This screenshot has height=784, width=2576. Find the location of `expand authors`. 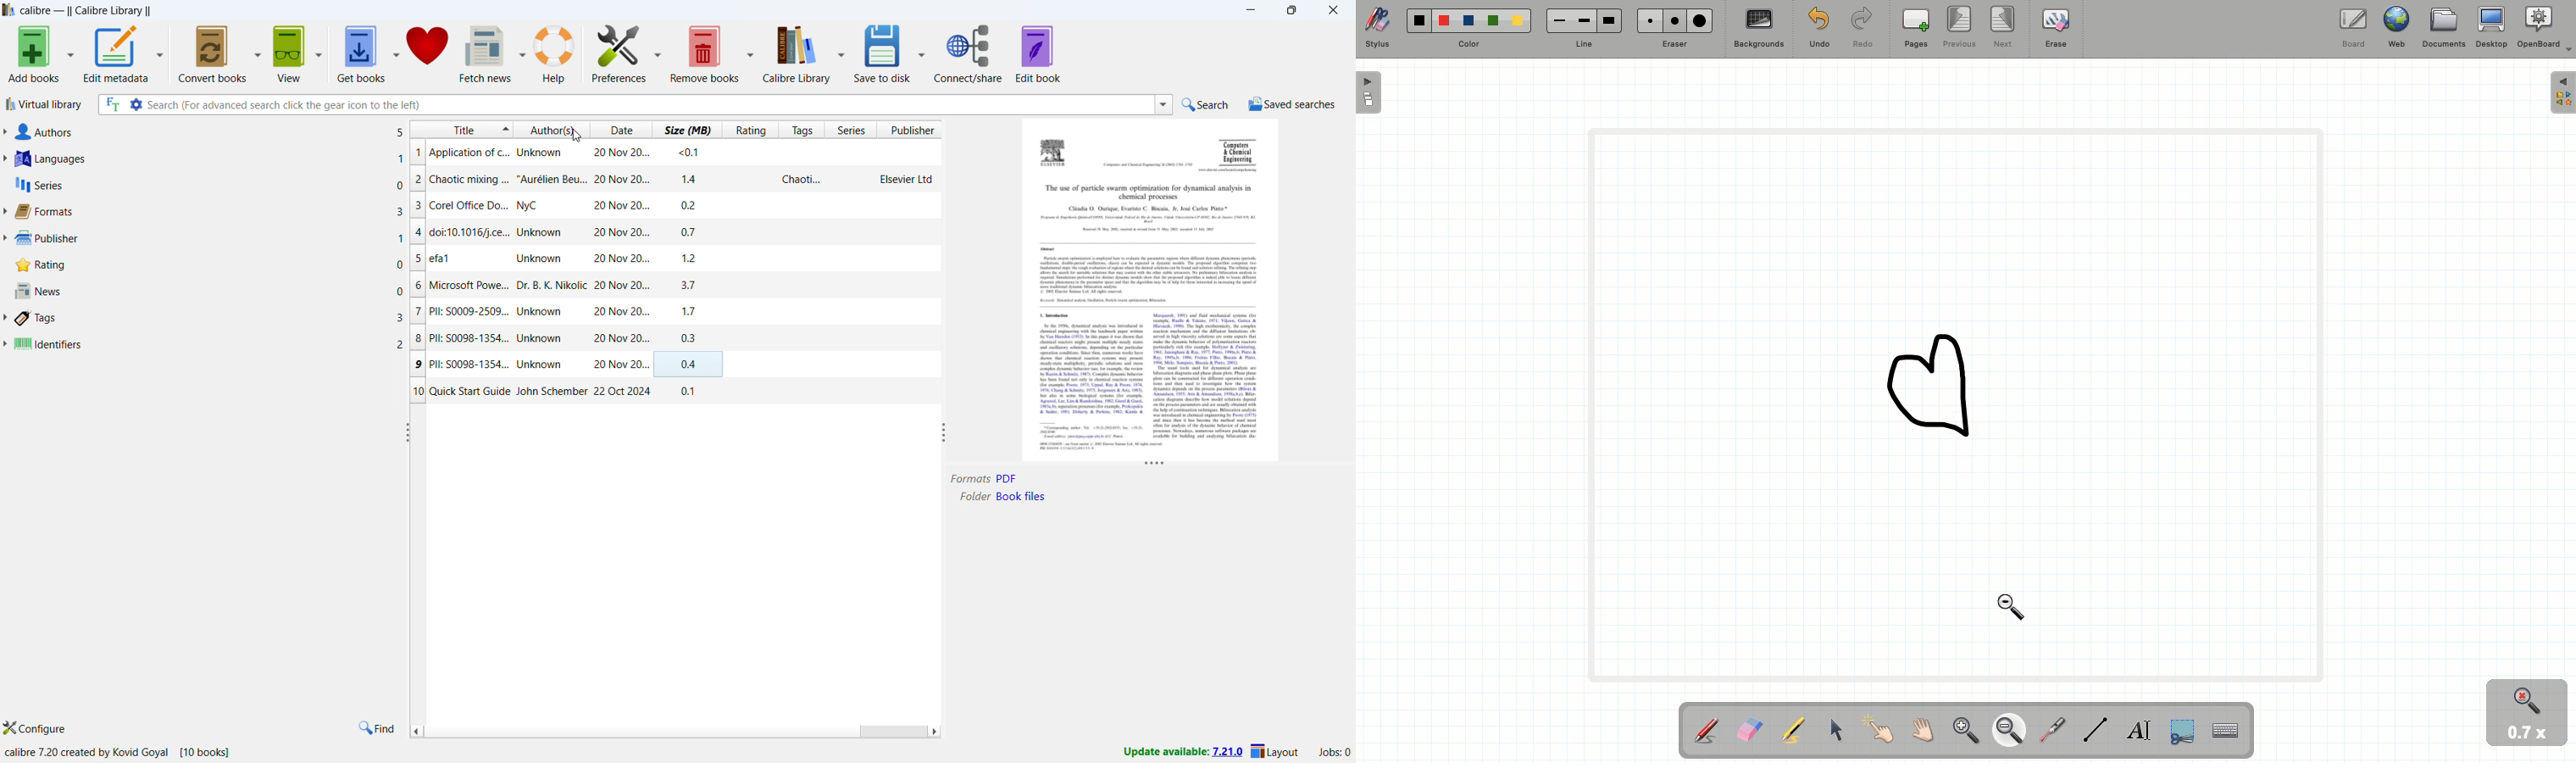

expand authors is located at coordinates (4, 131).